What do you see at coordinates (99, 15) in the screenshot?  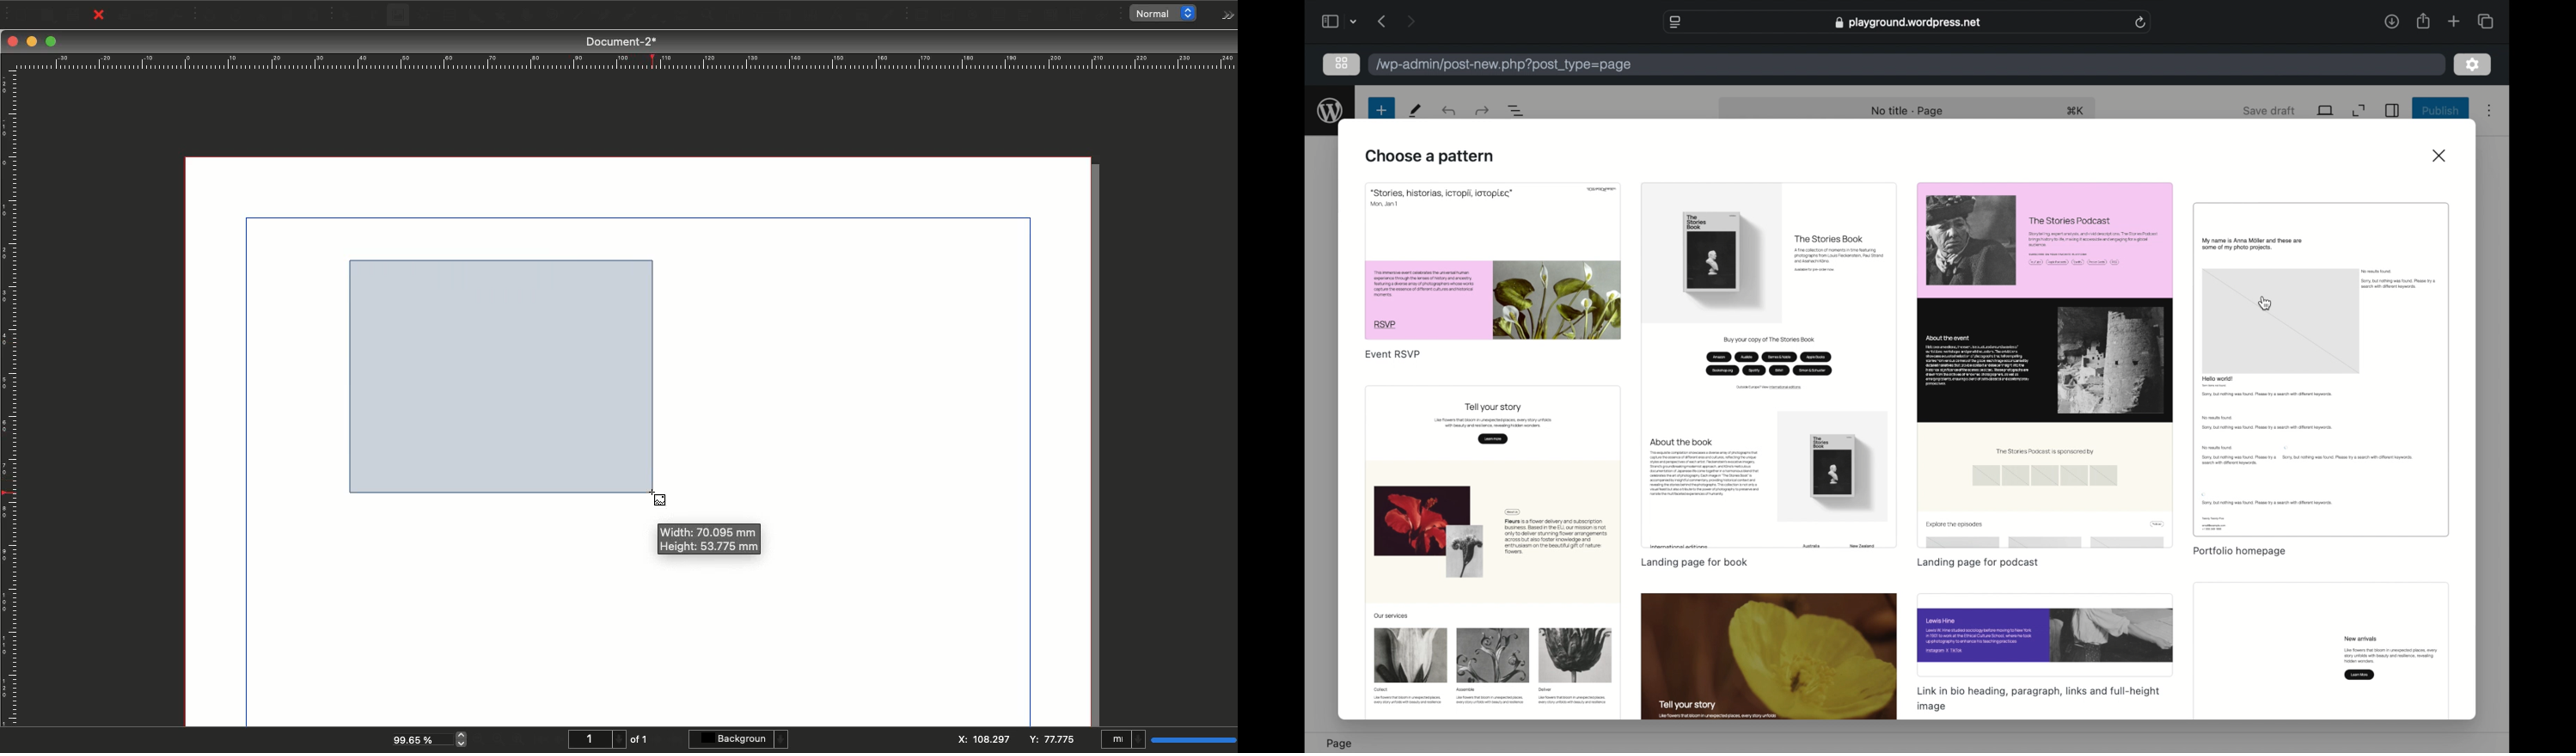 I see `Close` at bounding box center [99, 15].